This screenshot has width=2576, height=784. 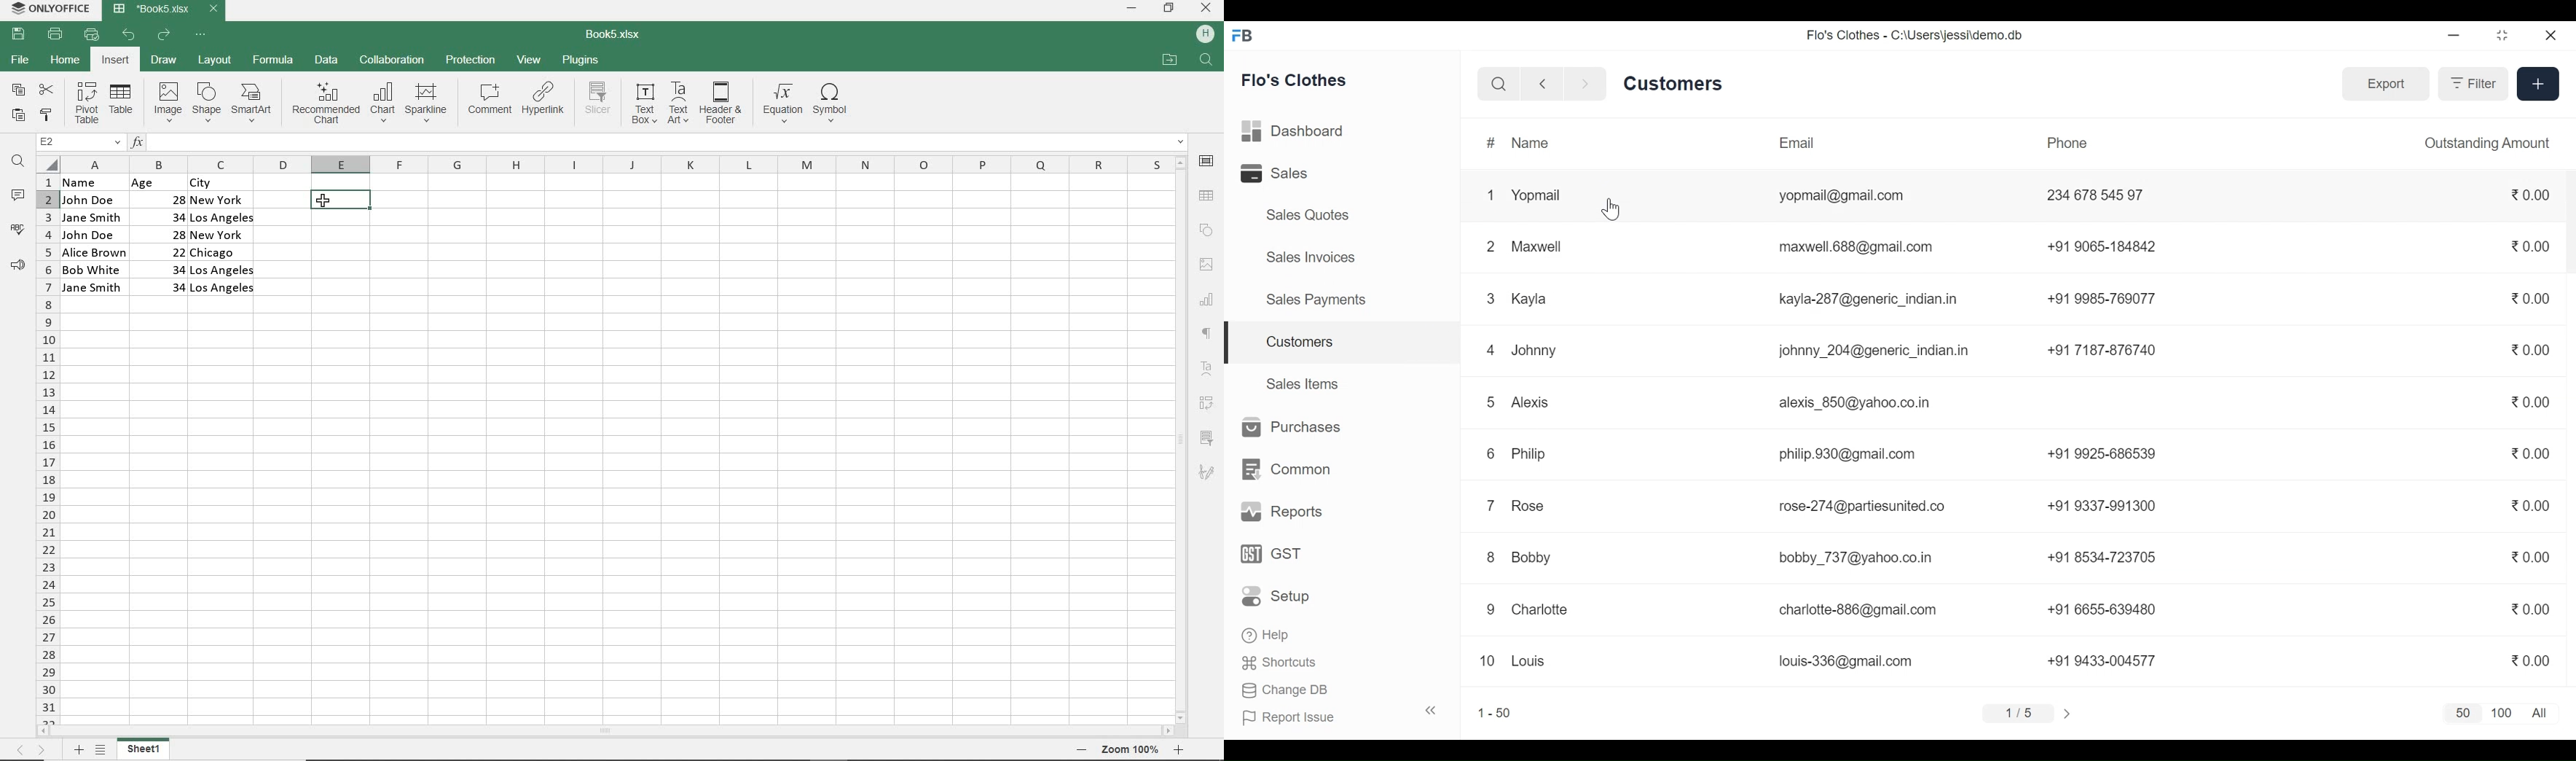 I want to click on Name, so click(x=1530, y=143).